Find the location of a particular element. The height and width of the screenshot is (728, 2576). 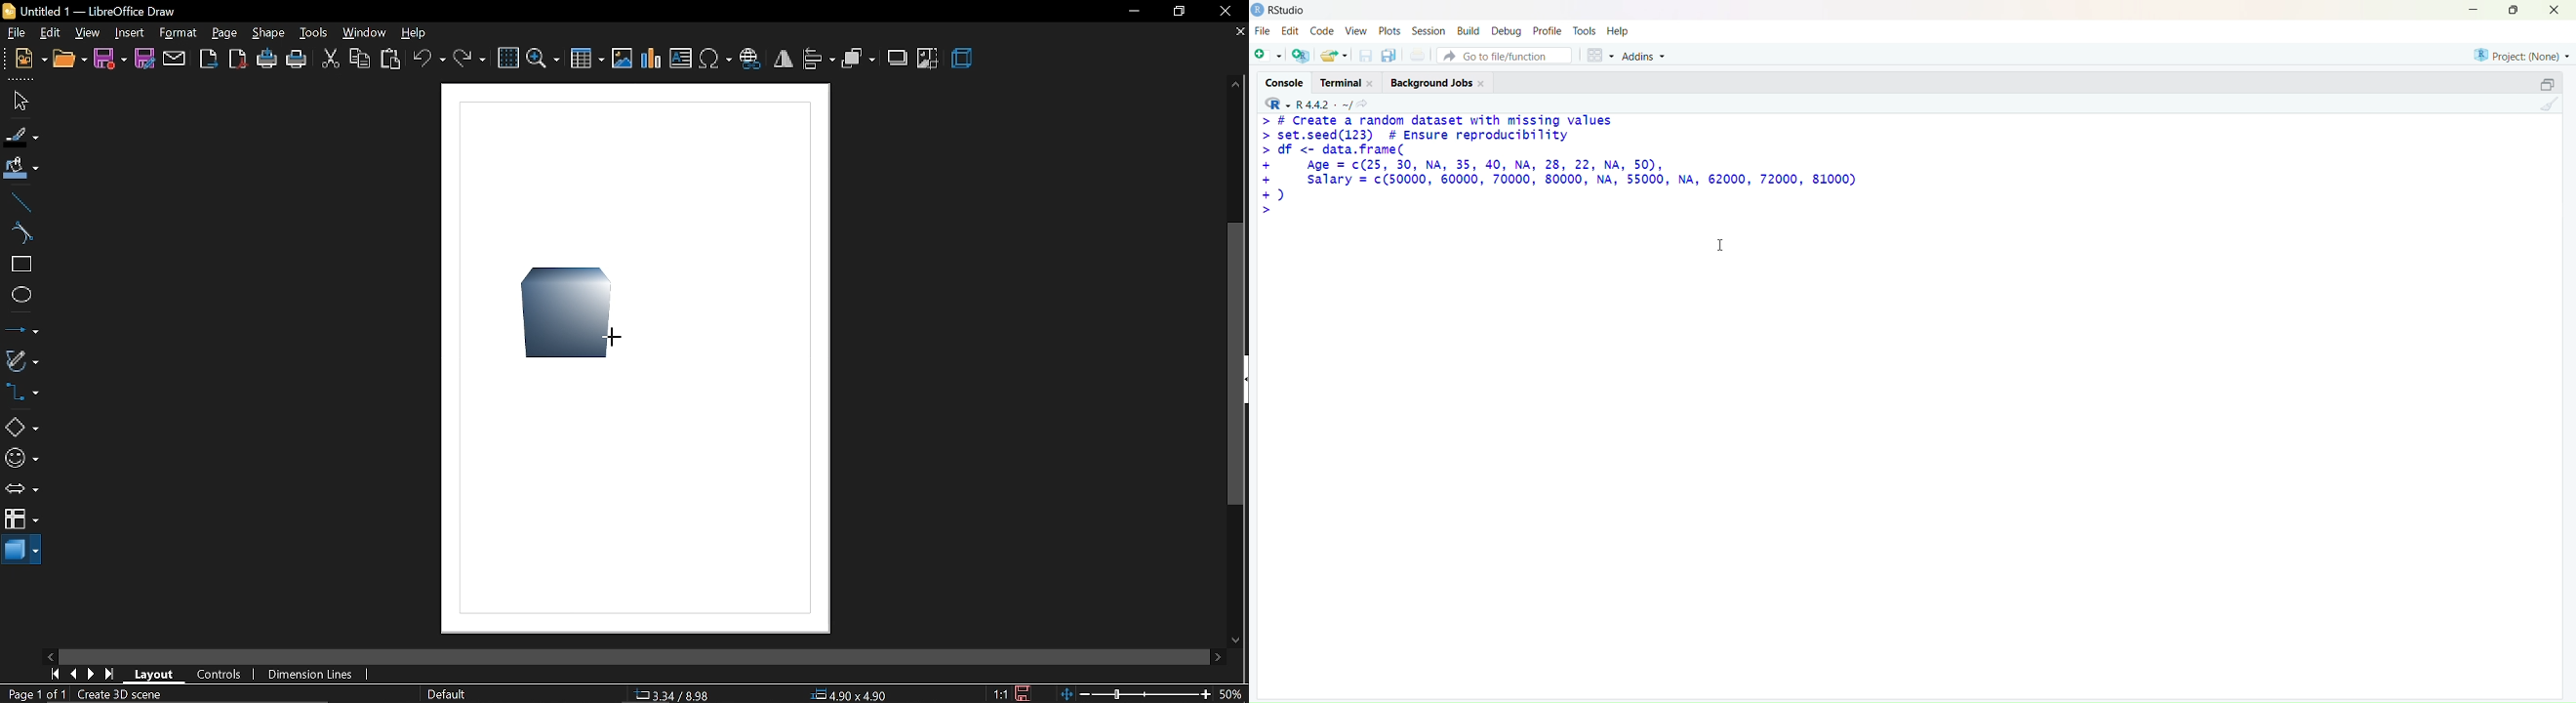

view is located at coordinates (1355, 30).